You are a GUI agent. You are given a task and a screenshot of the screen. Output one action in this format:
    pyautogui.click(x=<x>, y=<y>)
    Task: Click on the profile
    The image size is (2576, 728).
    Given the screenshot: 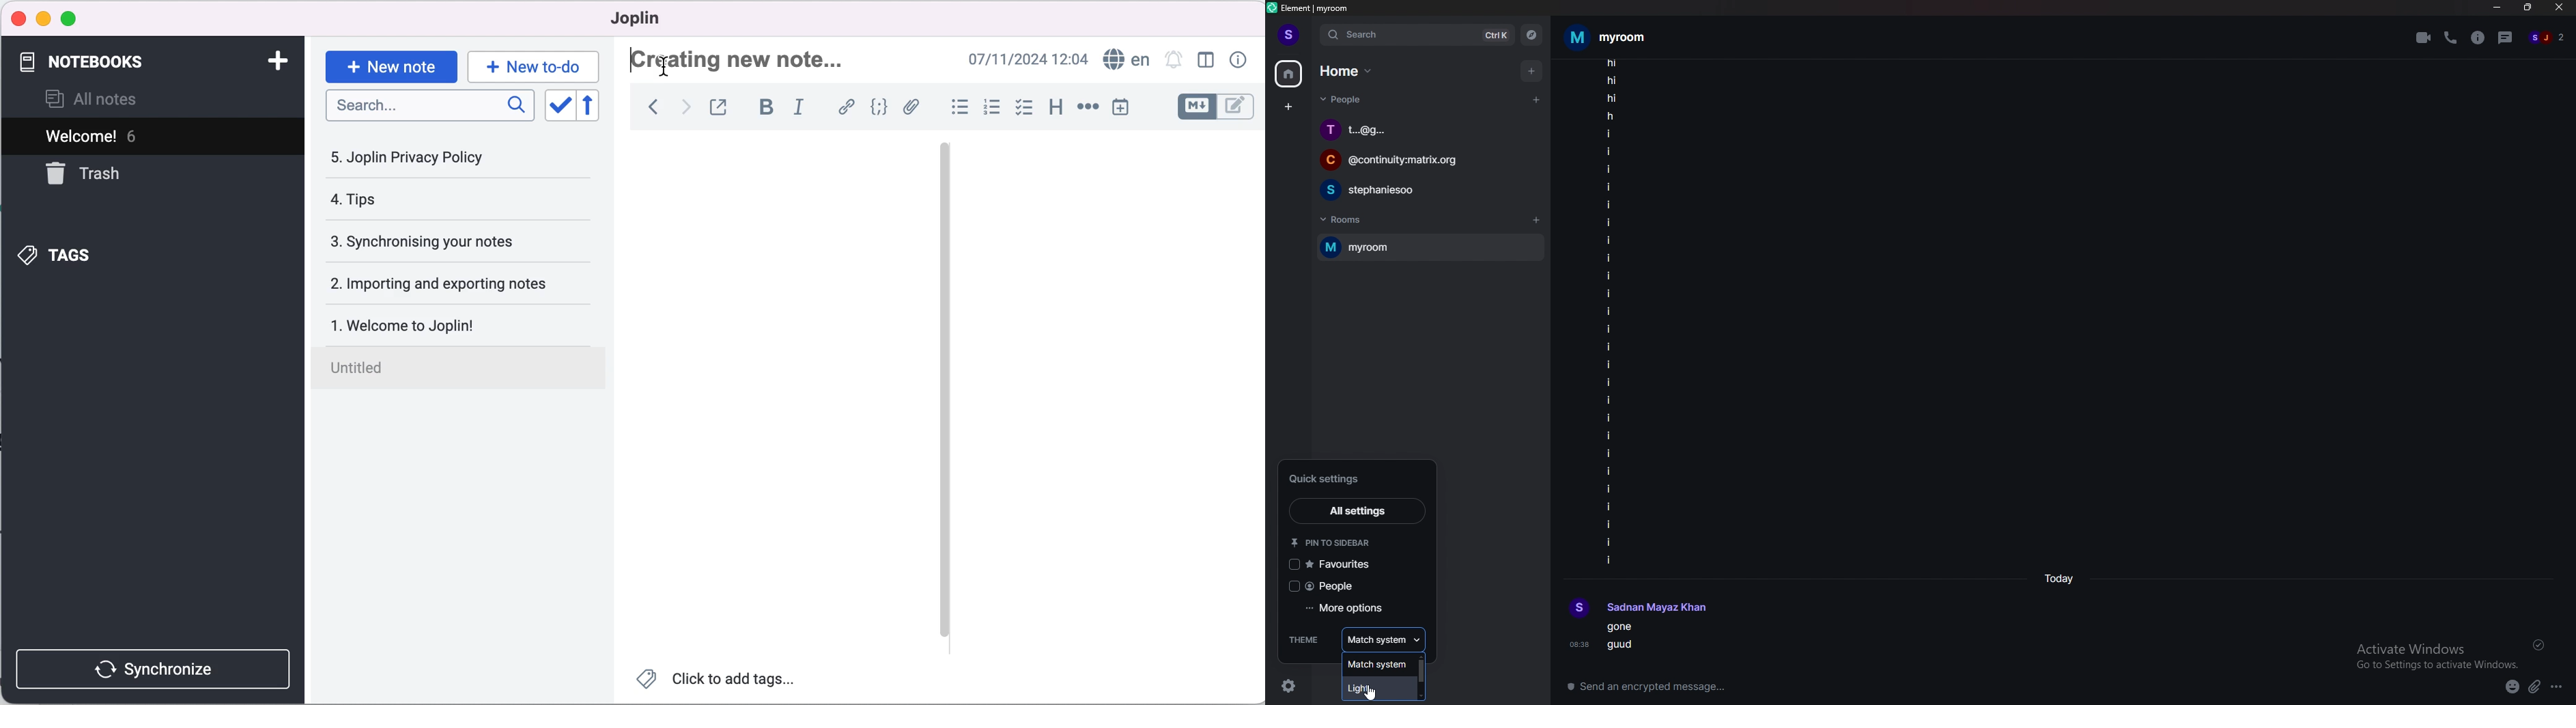 What is the action you would take?
    pyautogui.click(x=1289, y=34)
    